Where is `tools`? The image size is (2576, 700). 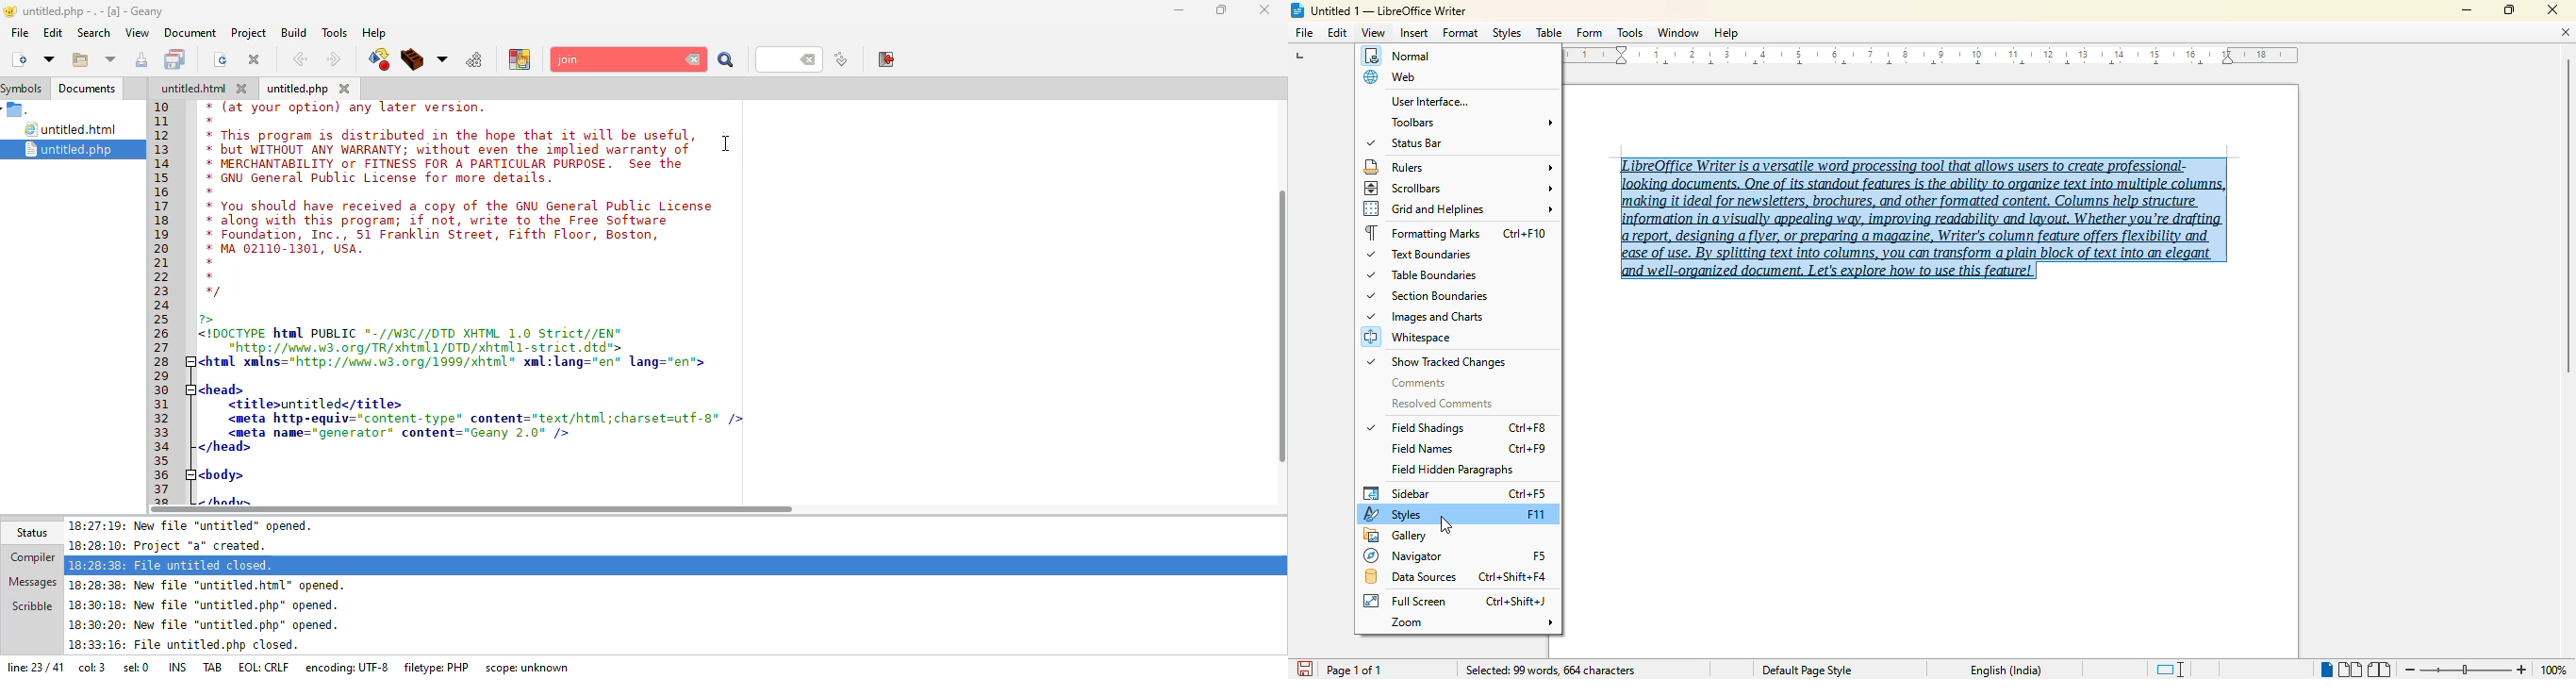
tools is located at coordinates (1630, 33).